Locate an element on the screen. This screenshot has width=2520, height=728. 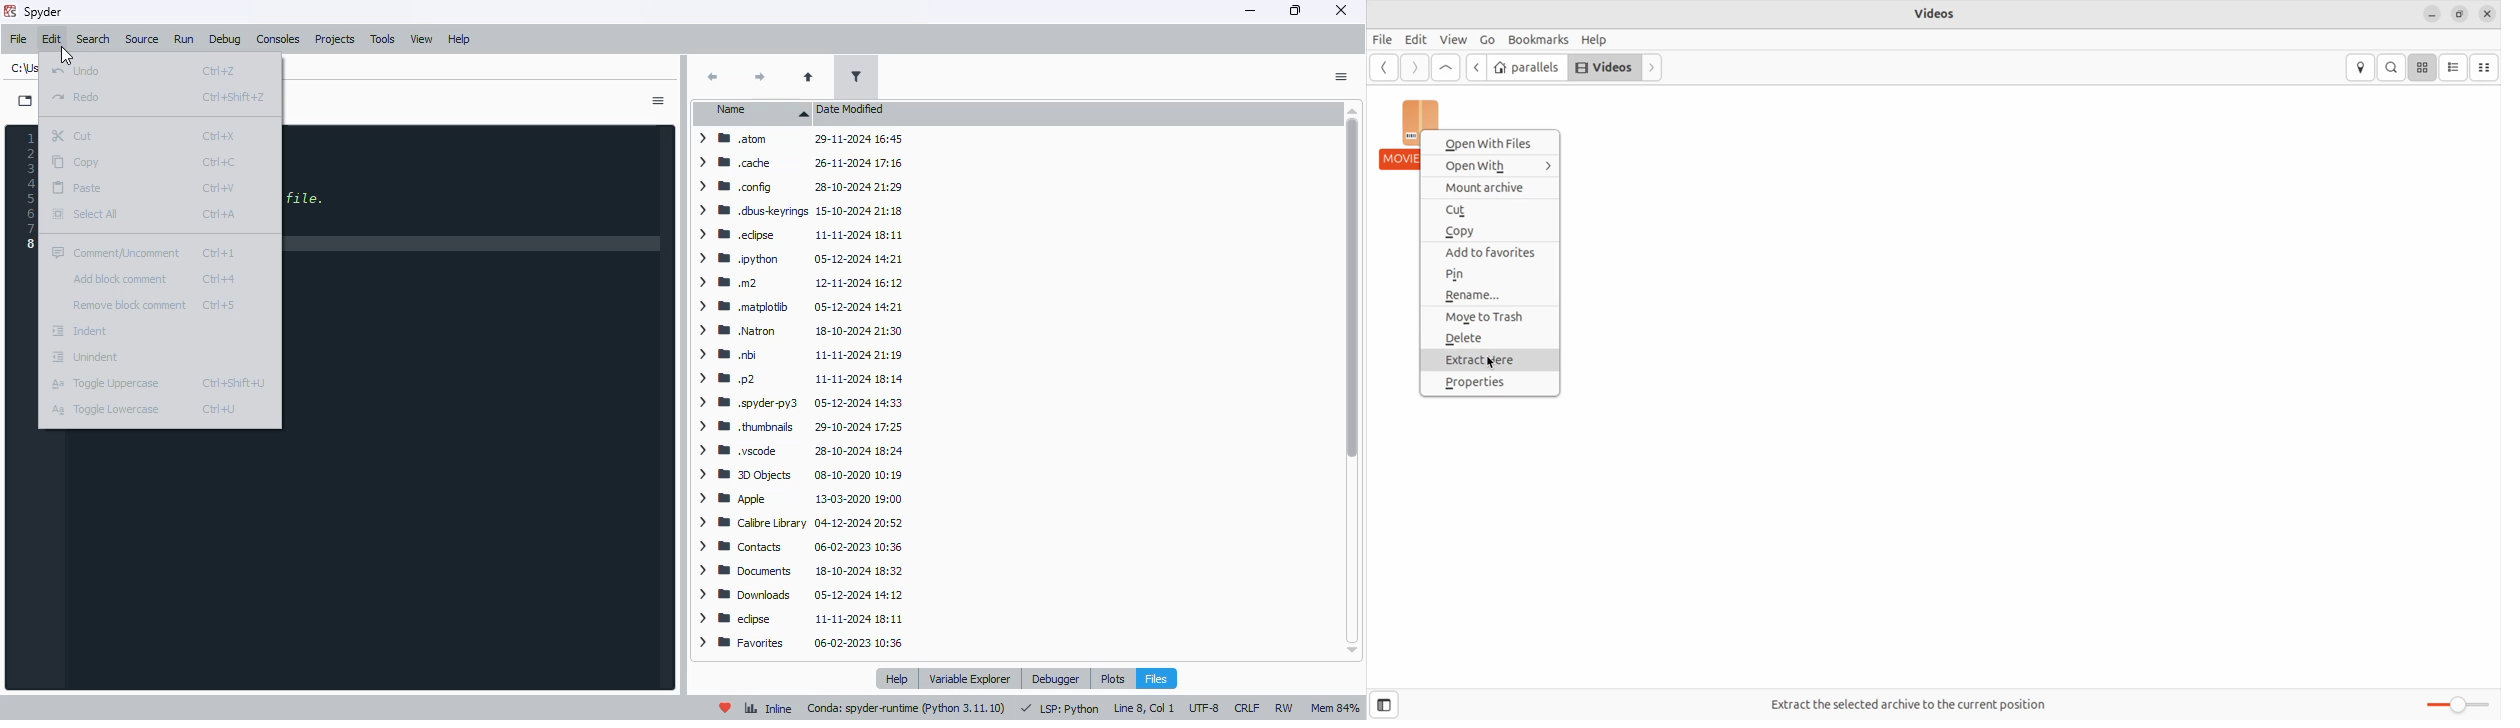
help is located at coordinates (460, 39).